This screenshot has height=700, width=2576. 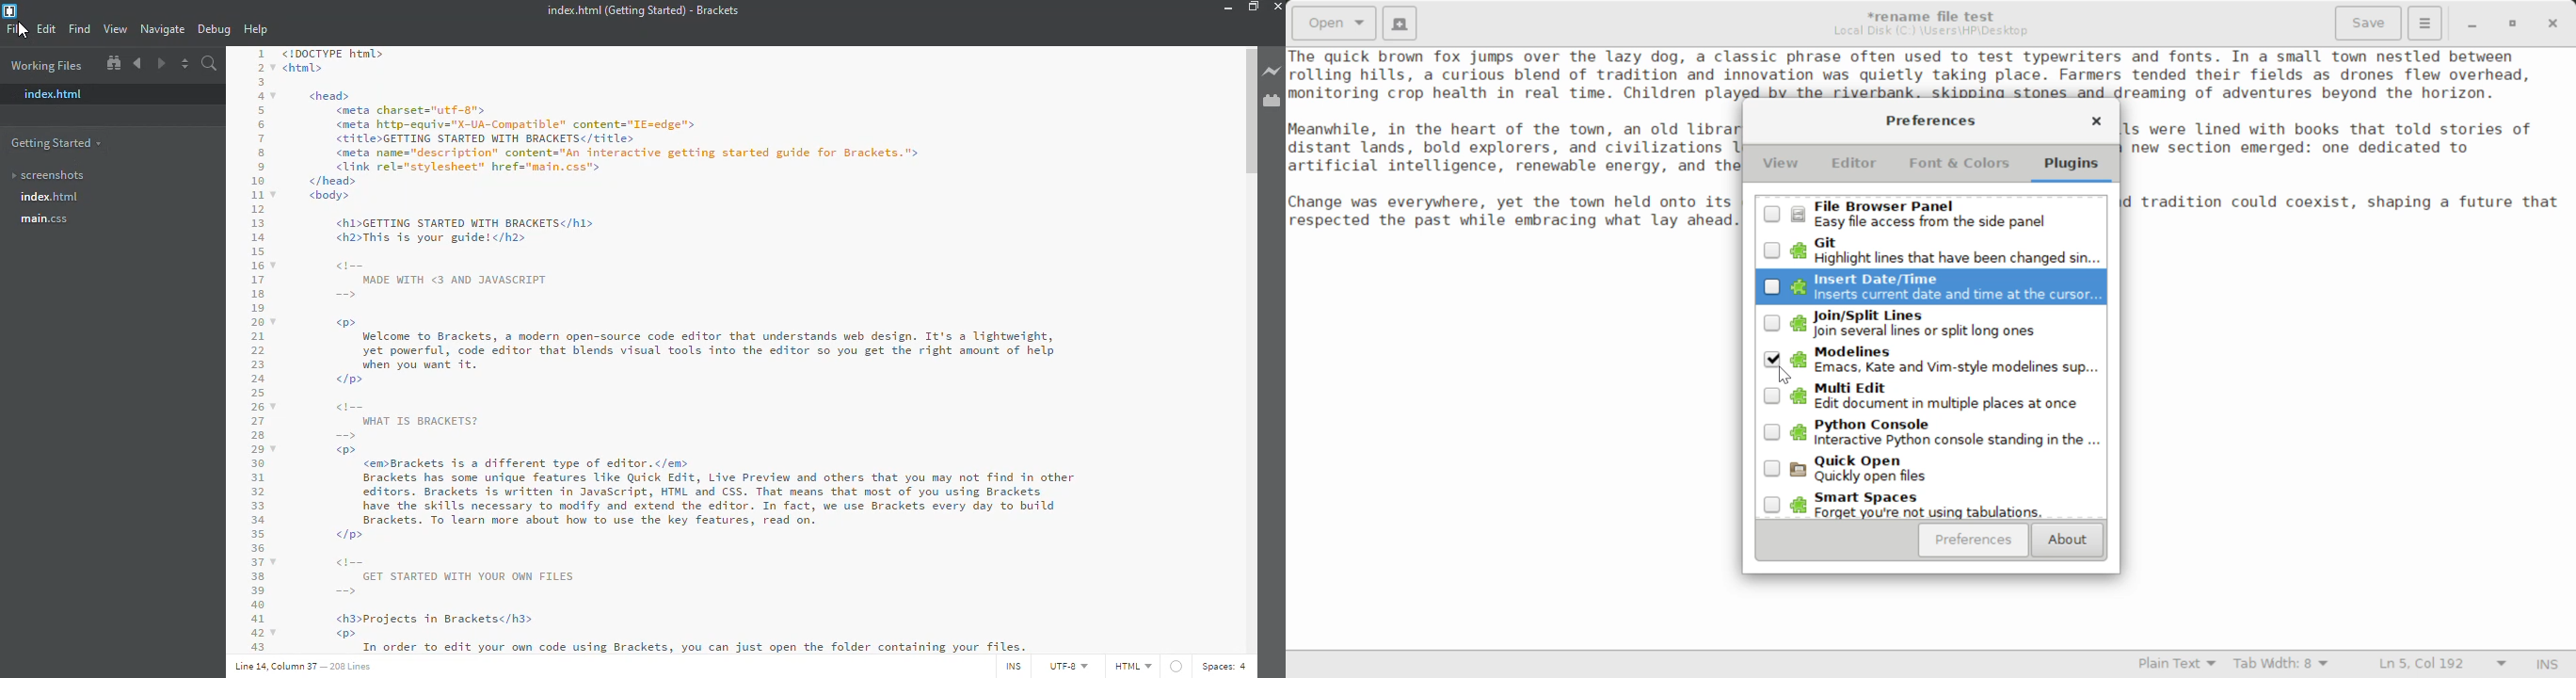 I want to click on index, so click(x=52, y=198).